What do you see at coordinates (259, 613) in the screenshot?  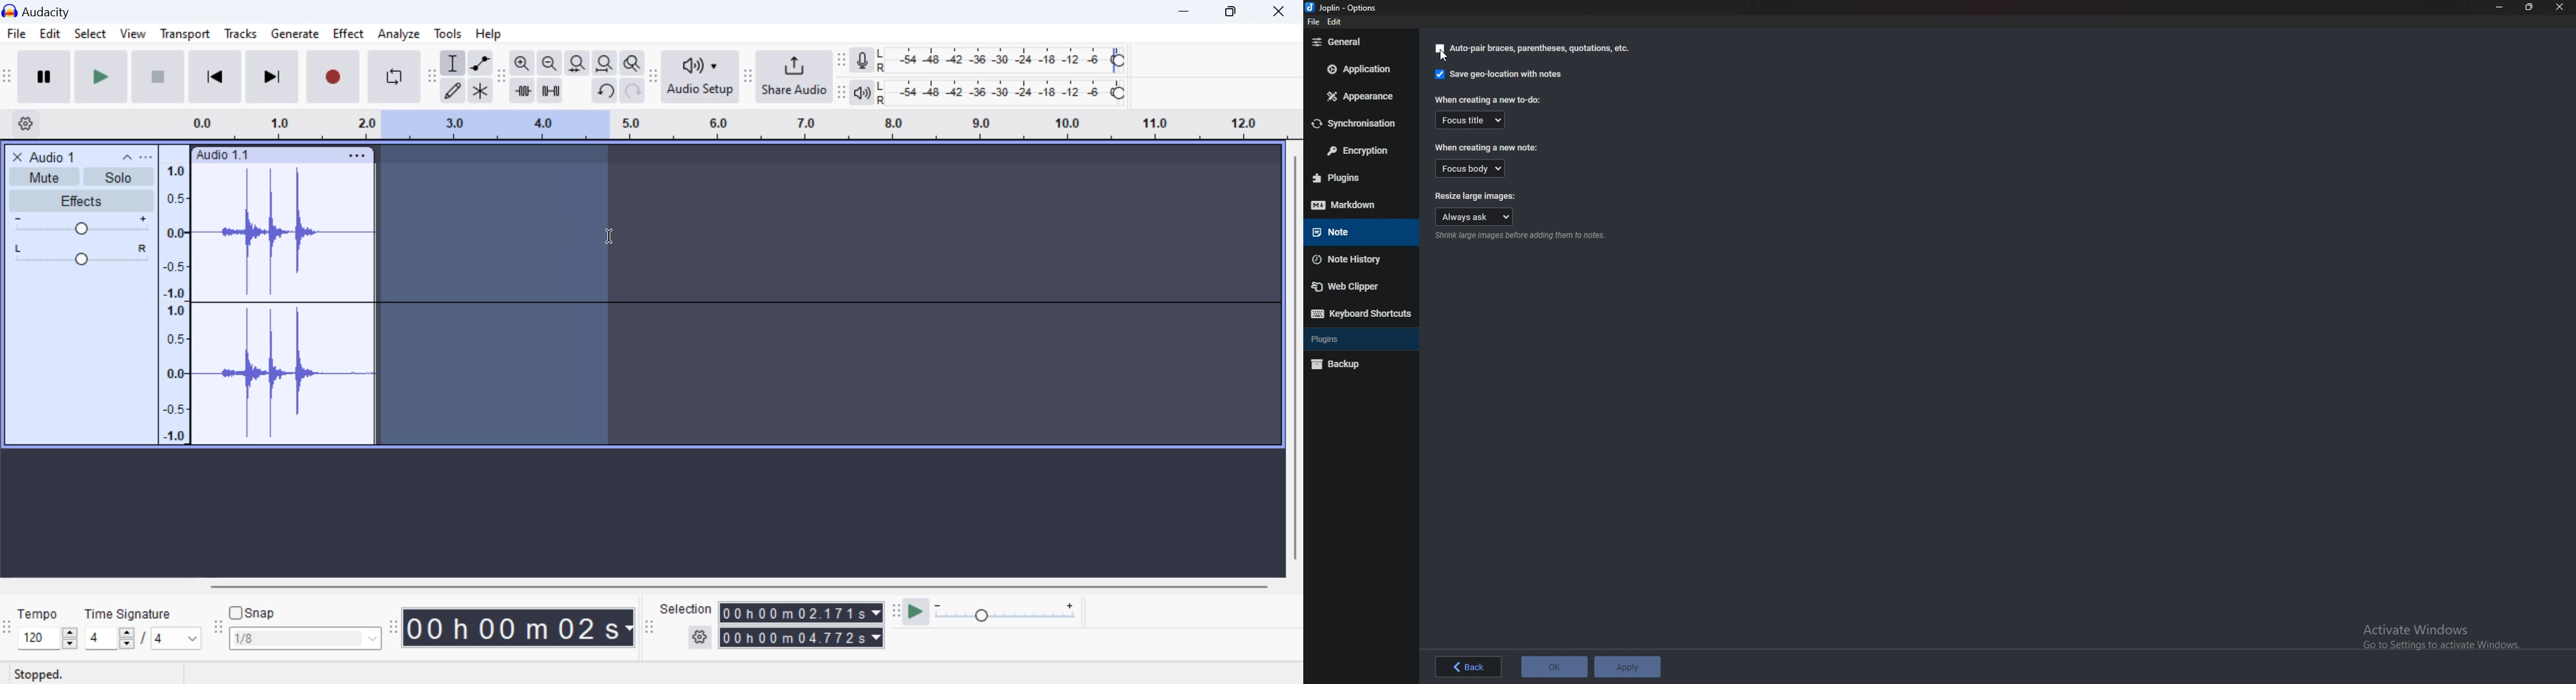 I see `snap toggle` at bounding box center [259, 613].